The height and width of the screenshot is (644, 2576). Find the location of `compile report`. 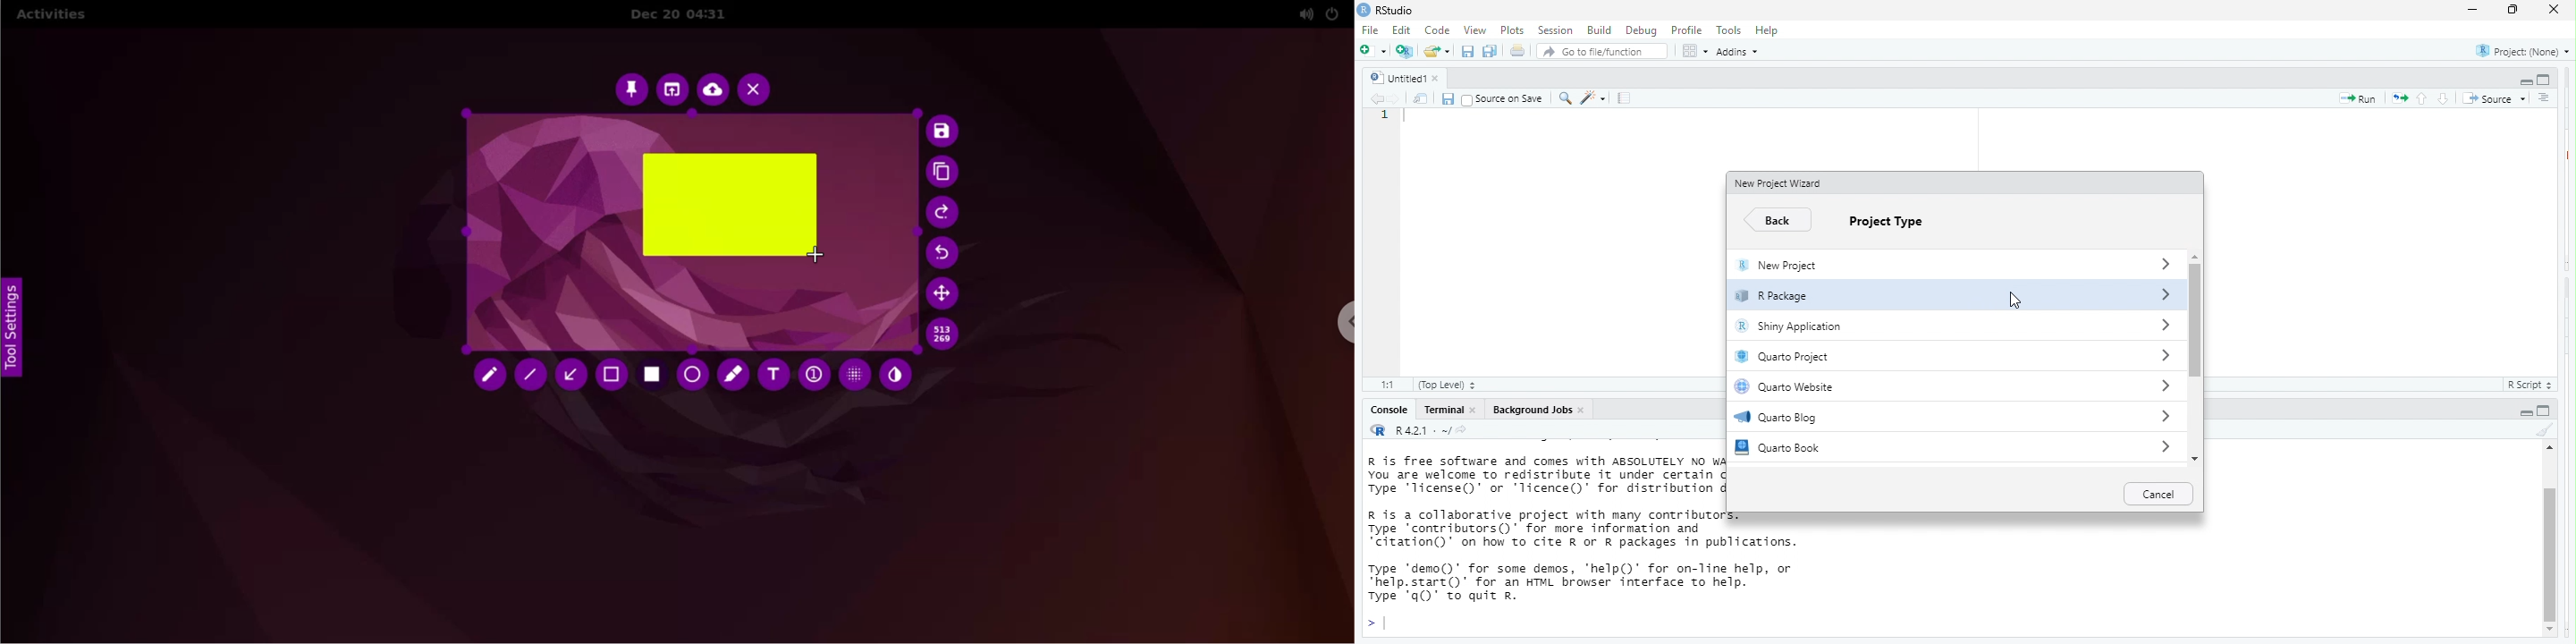

compile report is located at coordinates (1626, 99).